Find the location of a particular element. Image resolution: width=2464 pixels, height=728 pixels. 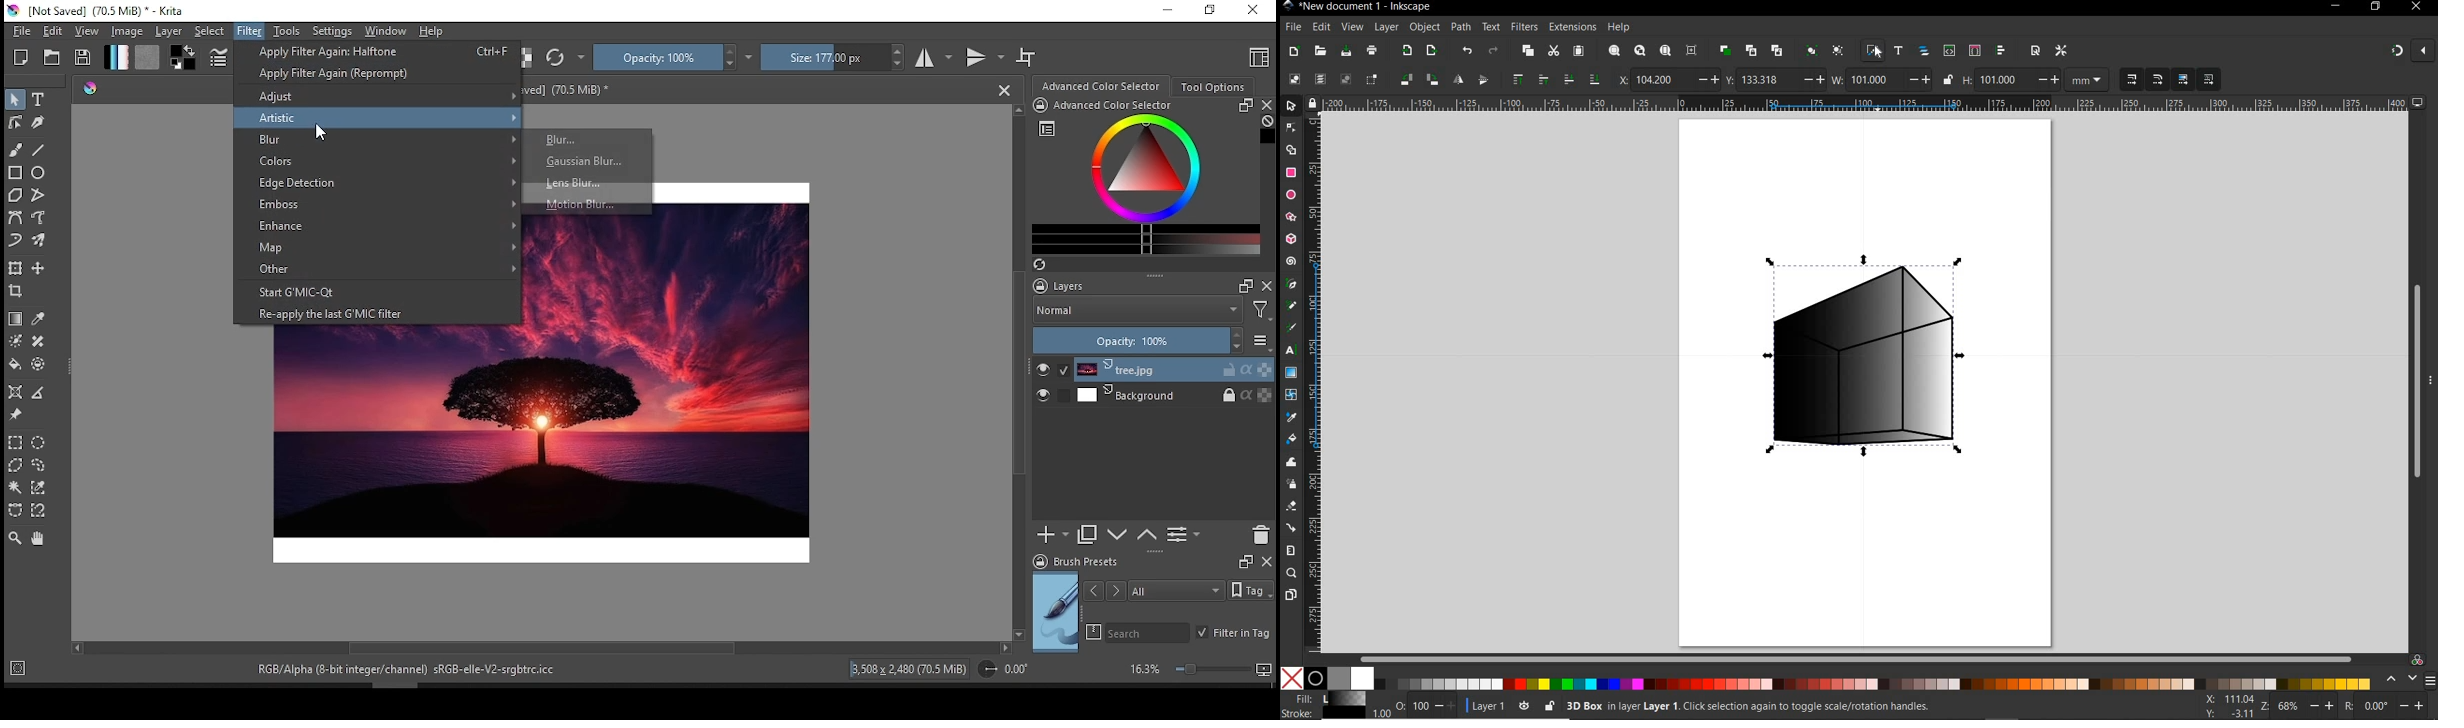

OPEN ALIGN AND DISTRIBUTE is located at coordinates (2001, 50).